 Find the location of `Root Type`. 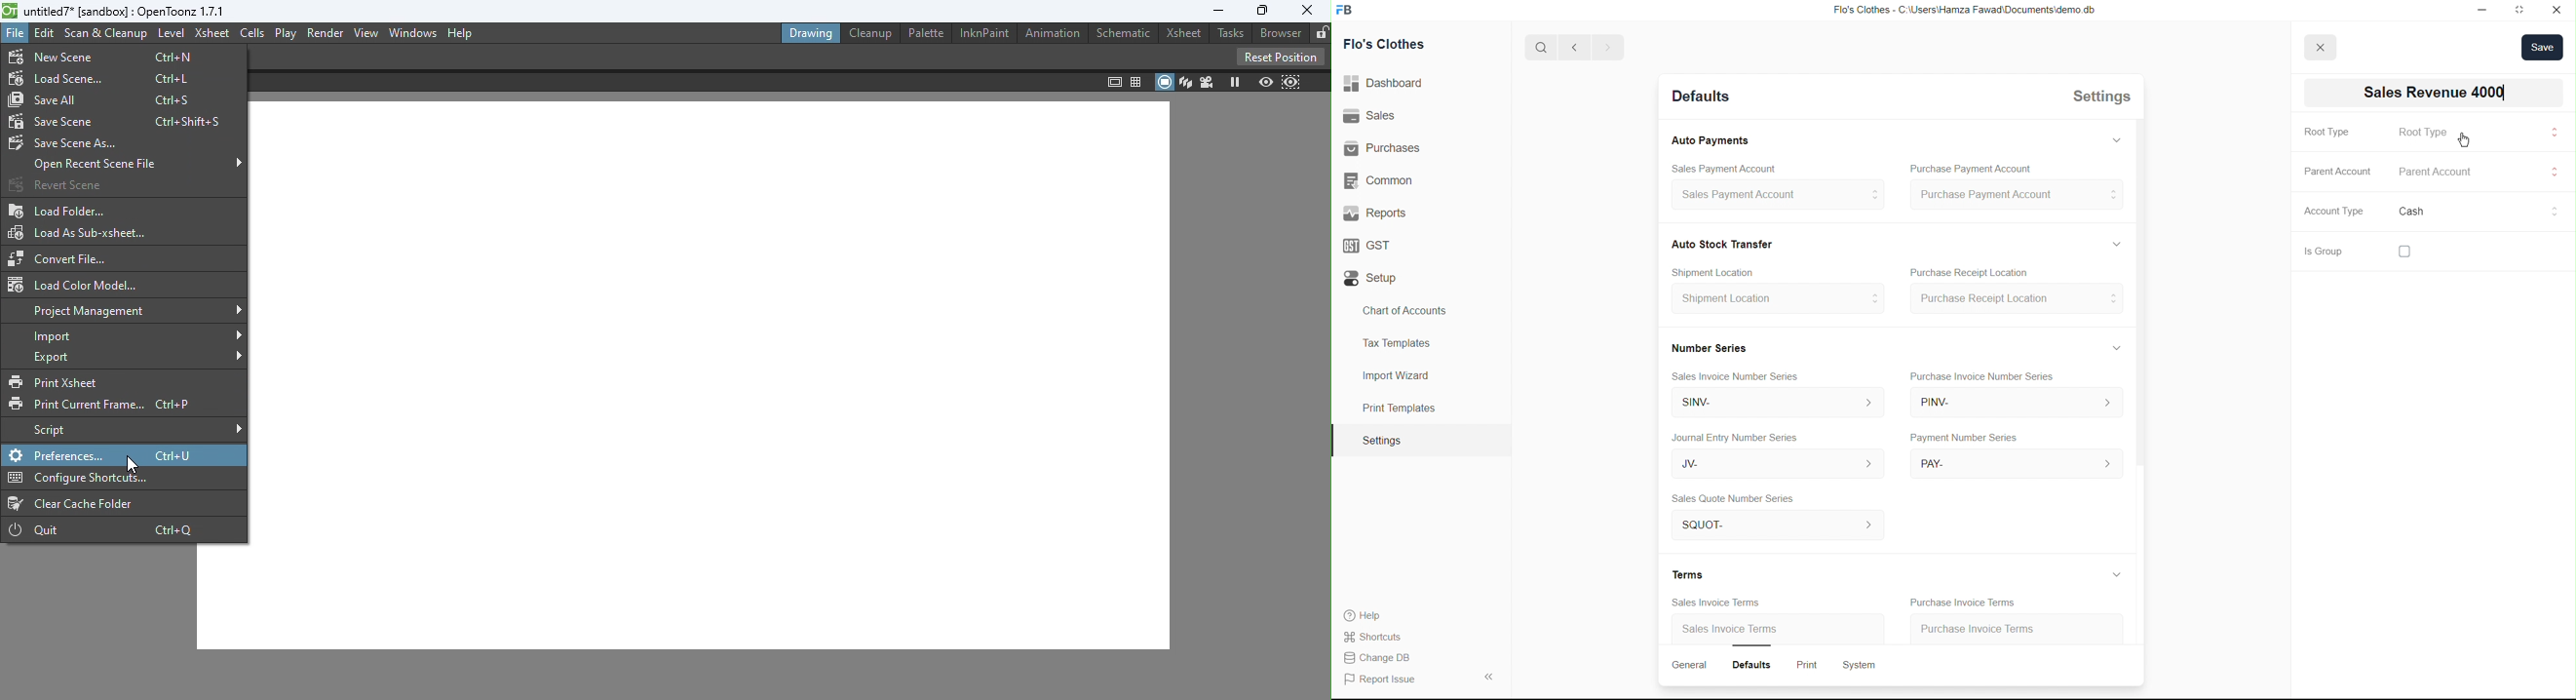

Root Type is located at coordinates (2424, 132).